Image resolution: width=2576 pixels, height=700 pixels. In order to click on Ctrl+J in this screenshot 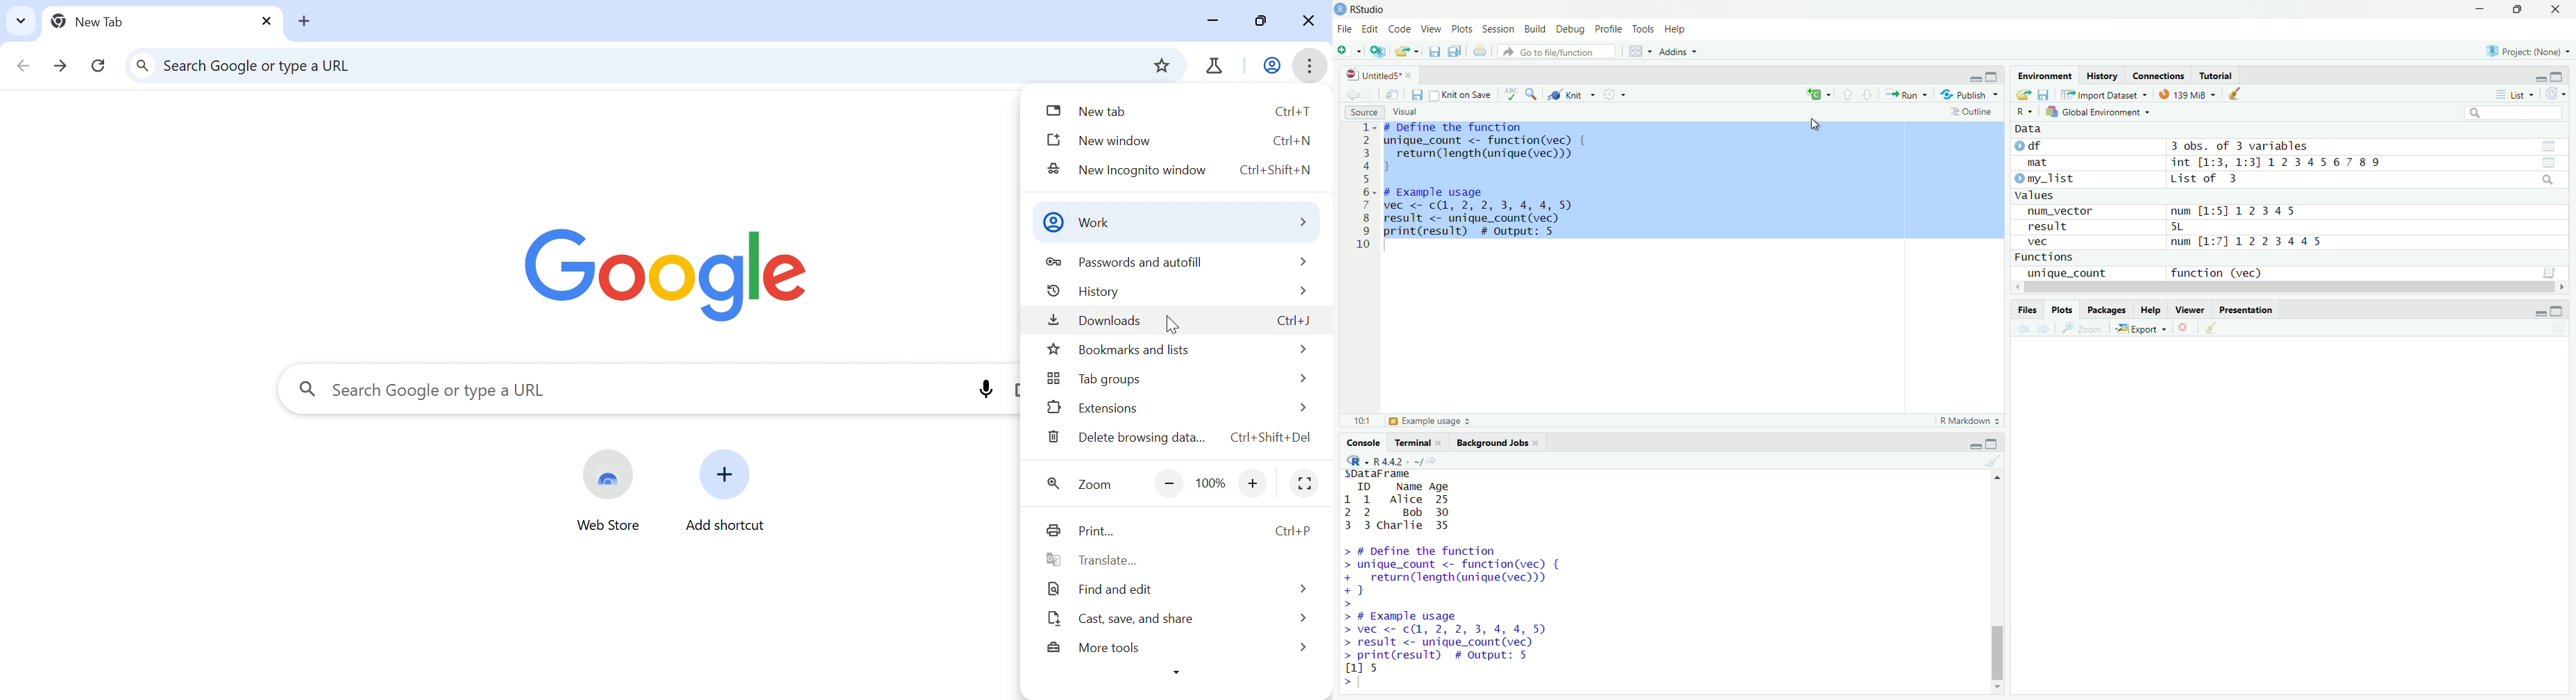, I will do `click(1291, 323)`.